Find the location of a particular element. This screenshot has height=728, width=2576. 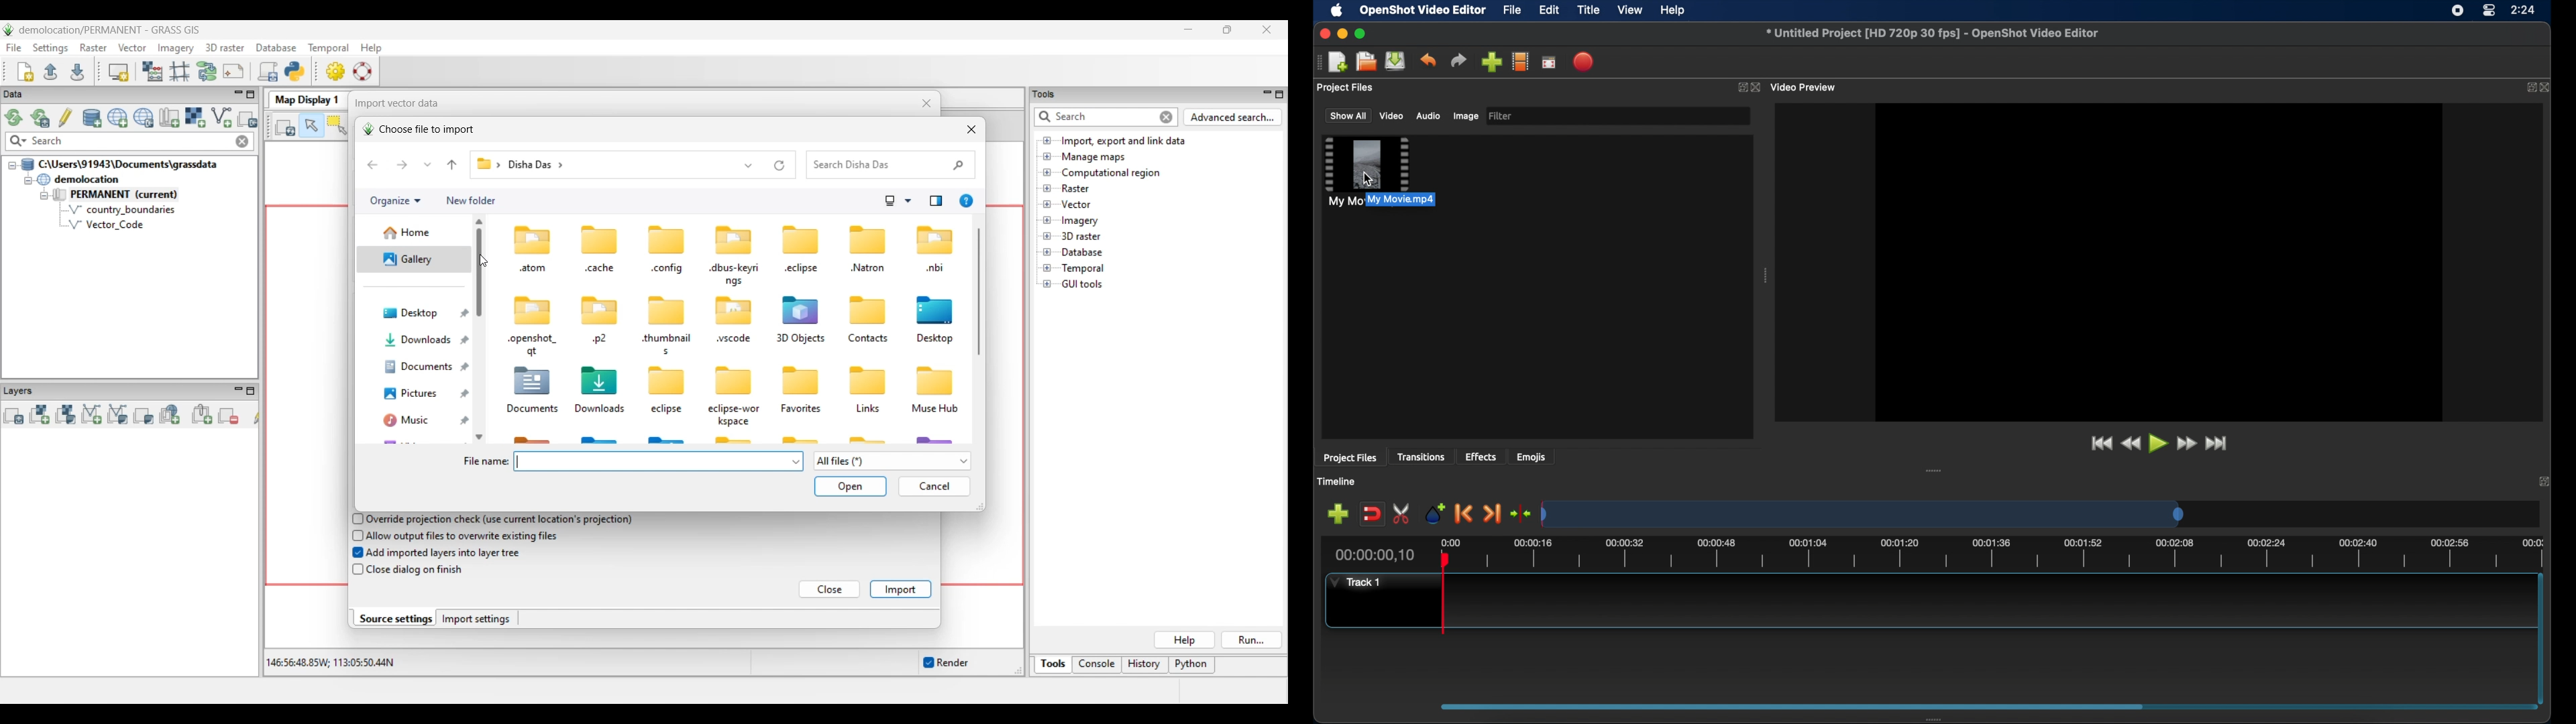

help is located at coordinates (1674, 10).